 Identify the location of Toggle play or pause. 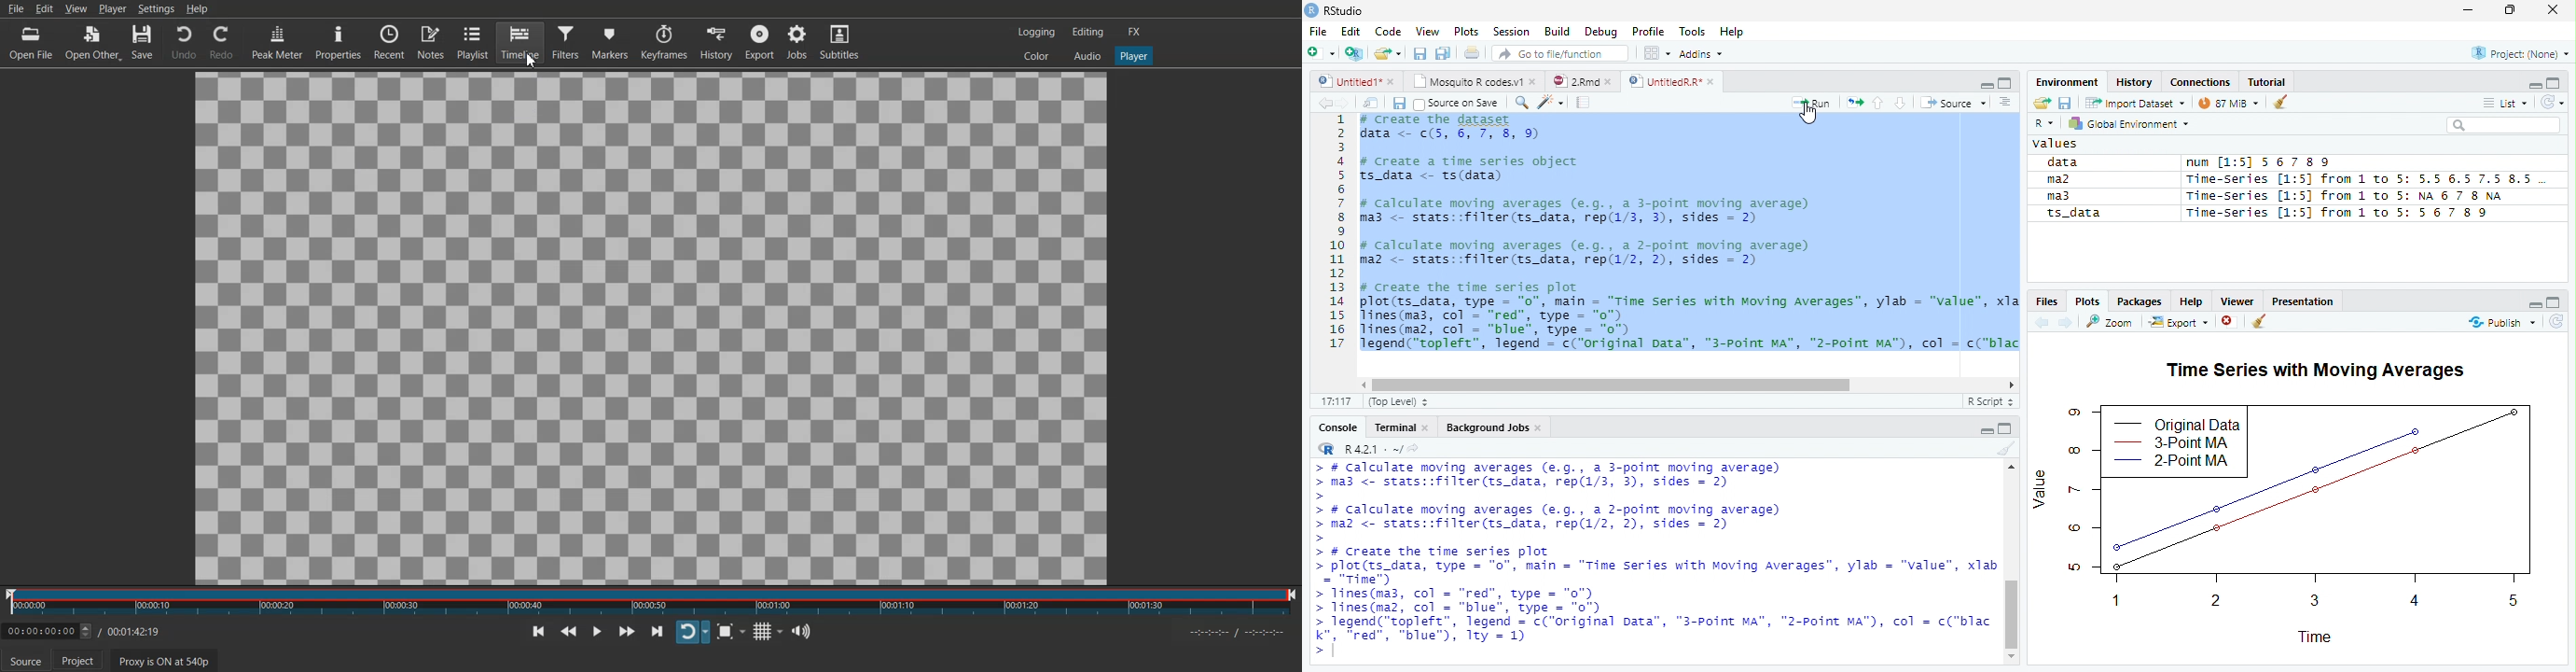
(598, 631).